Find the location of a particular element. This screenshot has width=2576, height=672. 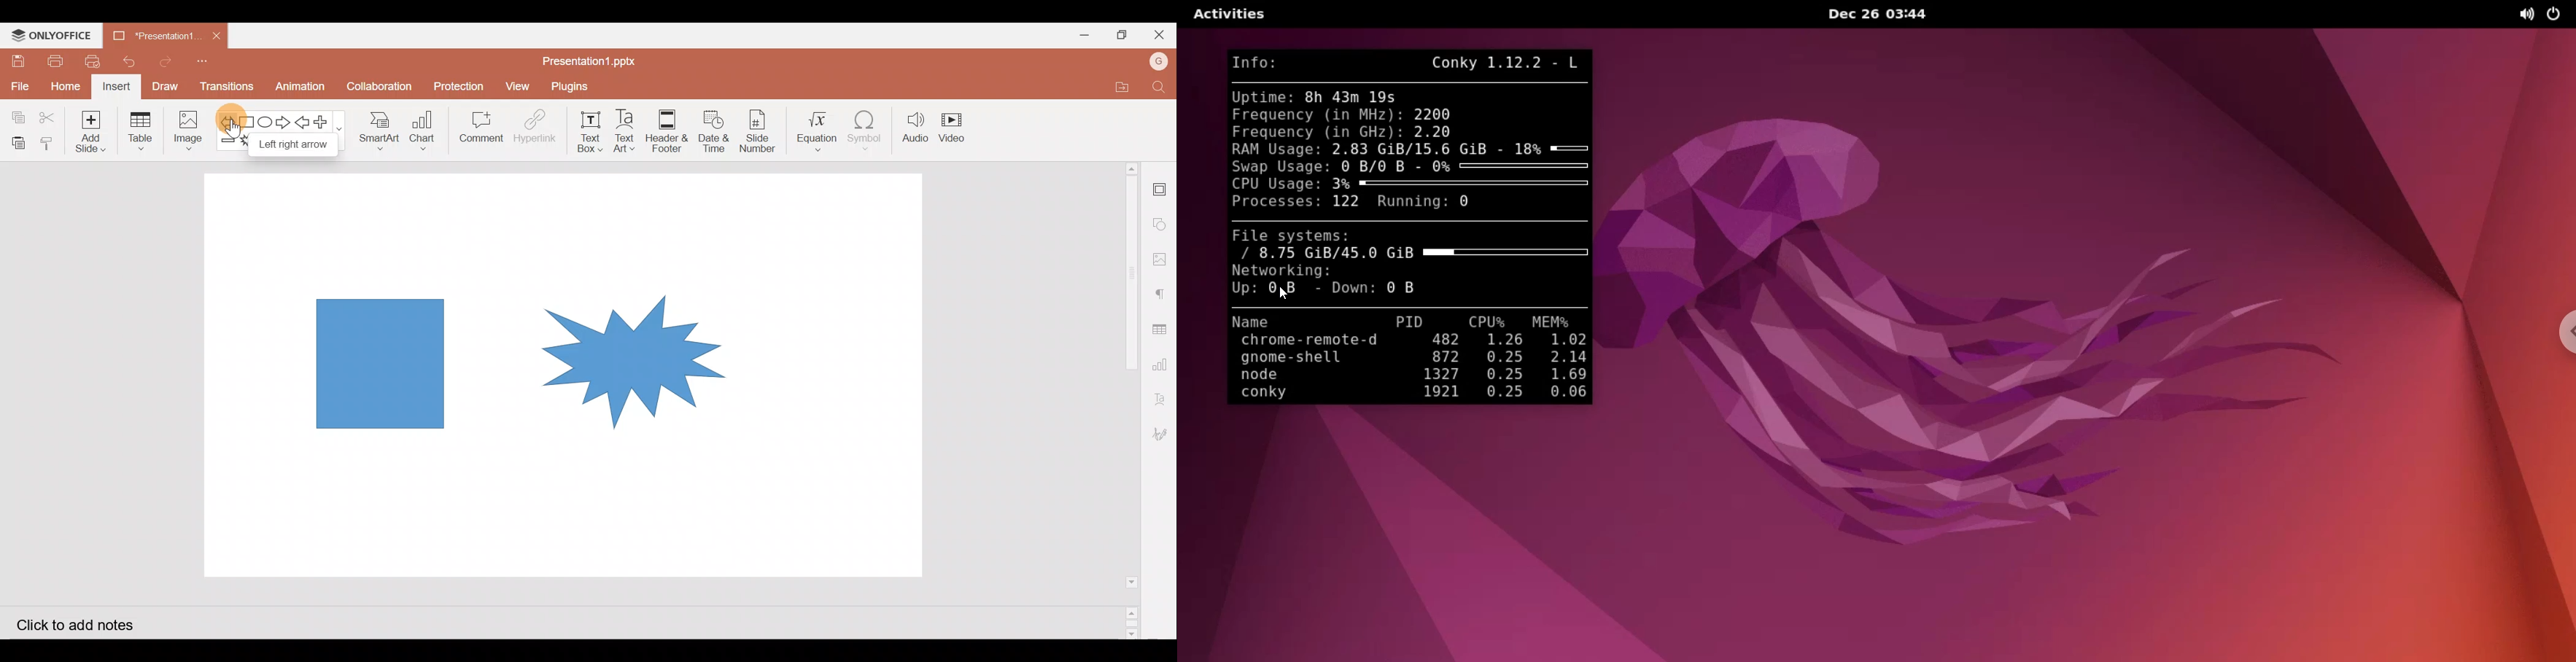

Right arrow is located at coordinates (285, 120).